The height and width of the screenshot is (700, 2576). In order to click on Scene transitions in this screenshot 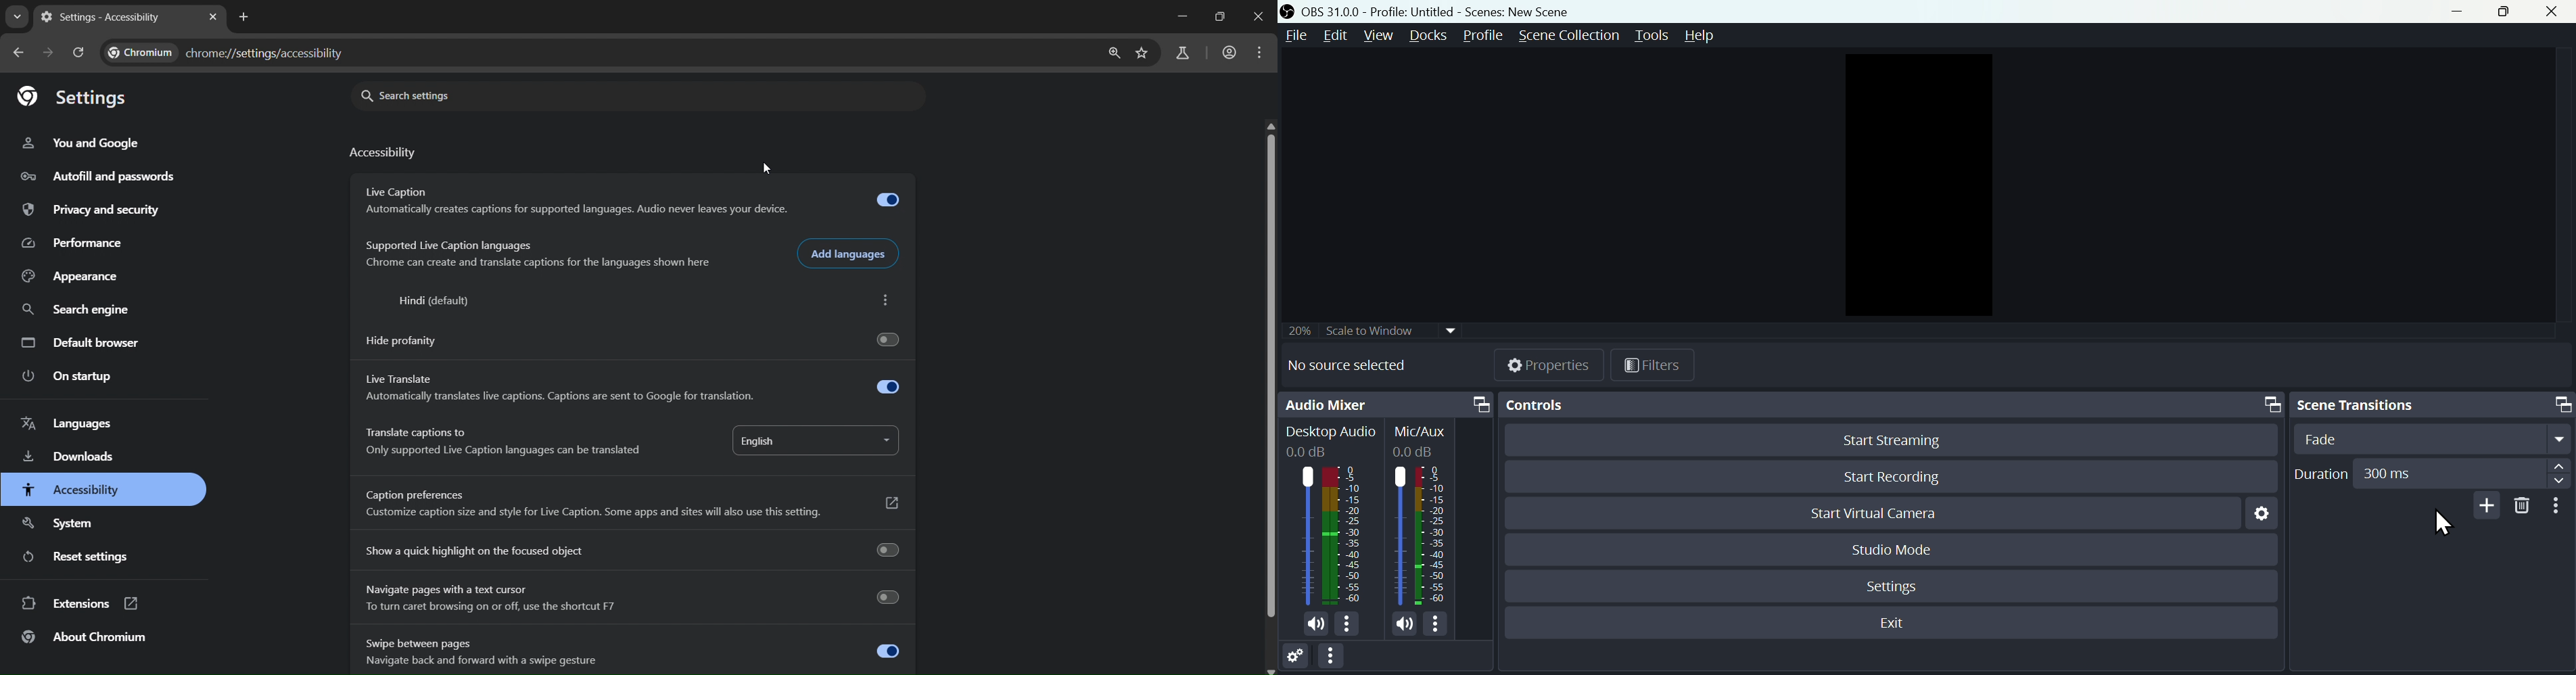, I will do `click(2431, 404)`.